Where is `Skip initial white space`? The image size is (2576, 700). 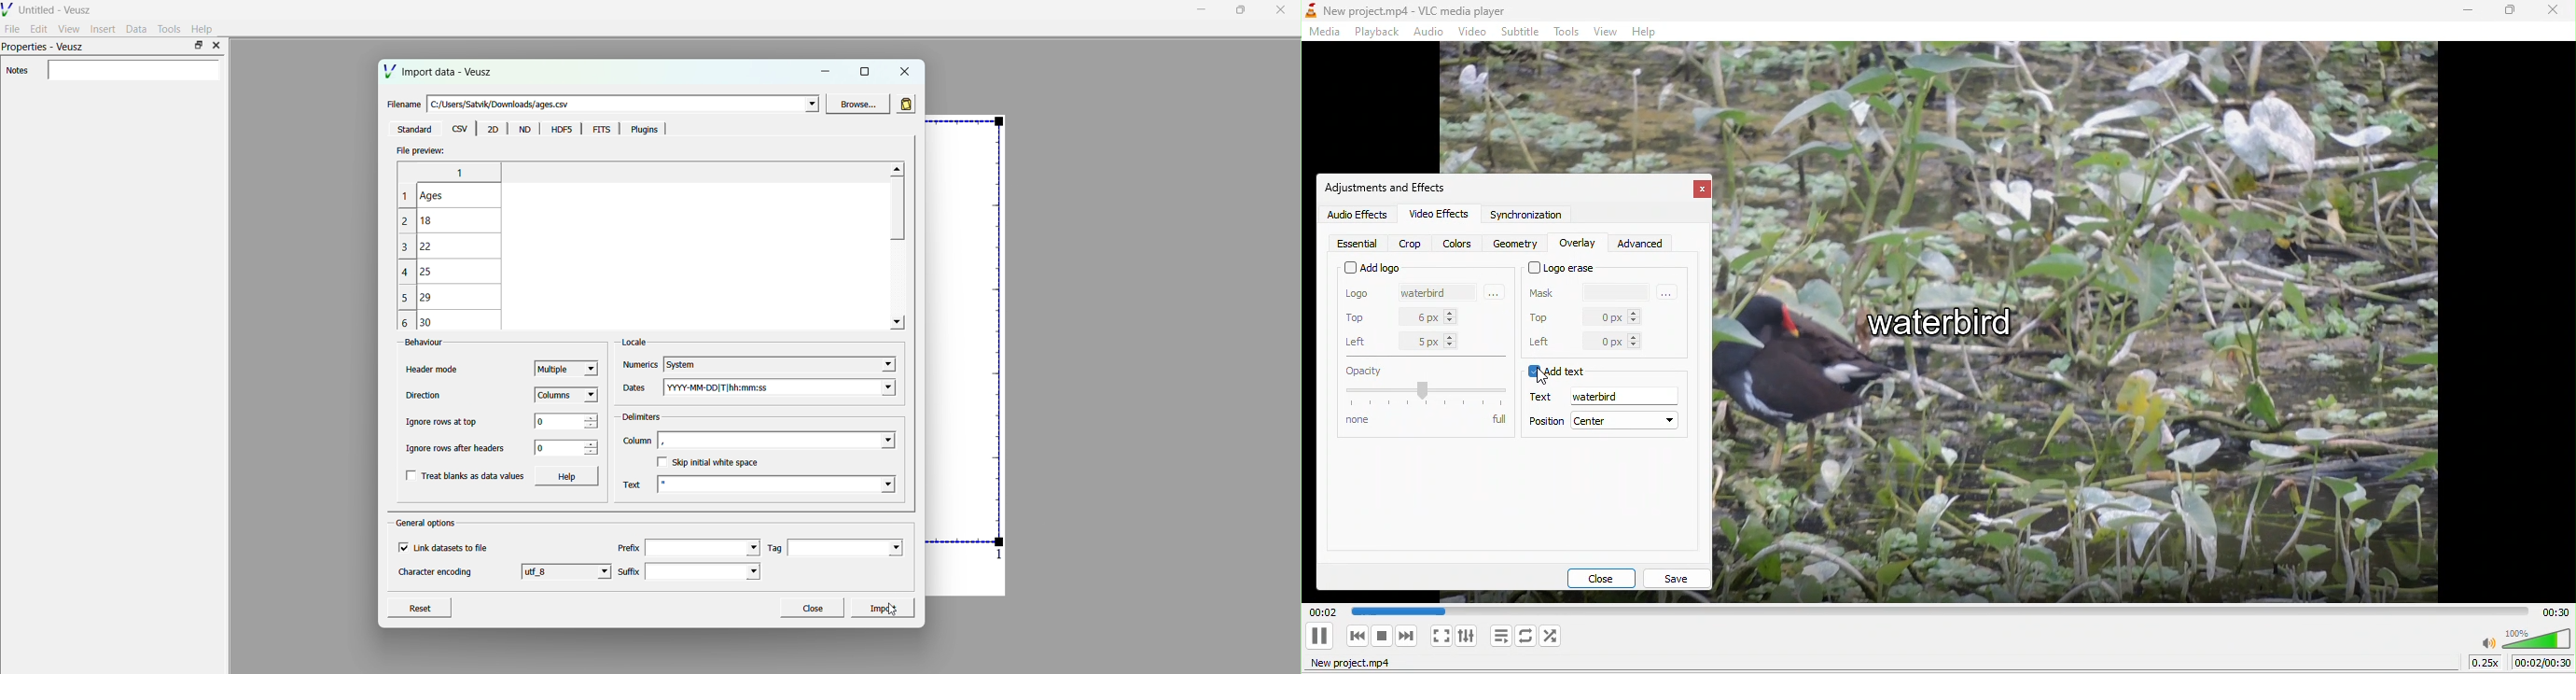
Skip initial white space is located at coordinates (717, 463).